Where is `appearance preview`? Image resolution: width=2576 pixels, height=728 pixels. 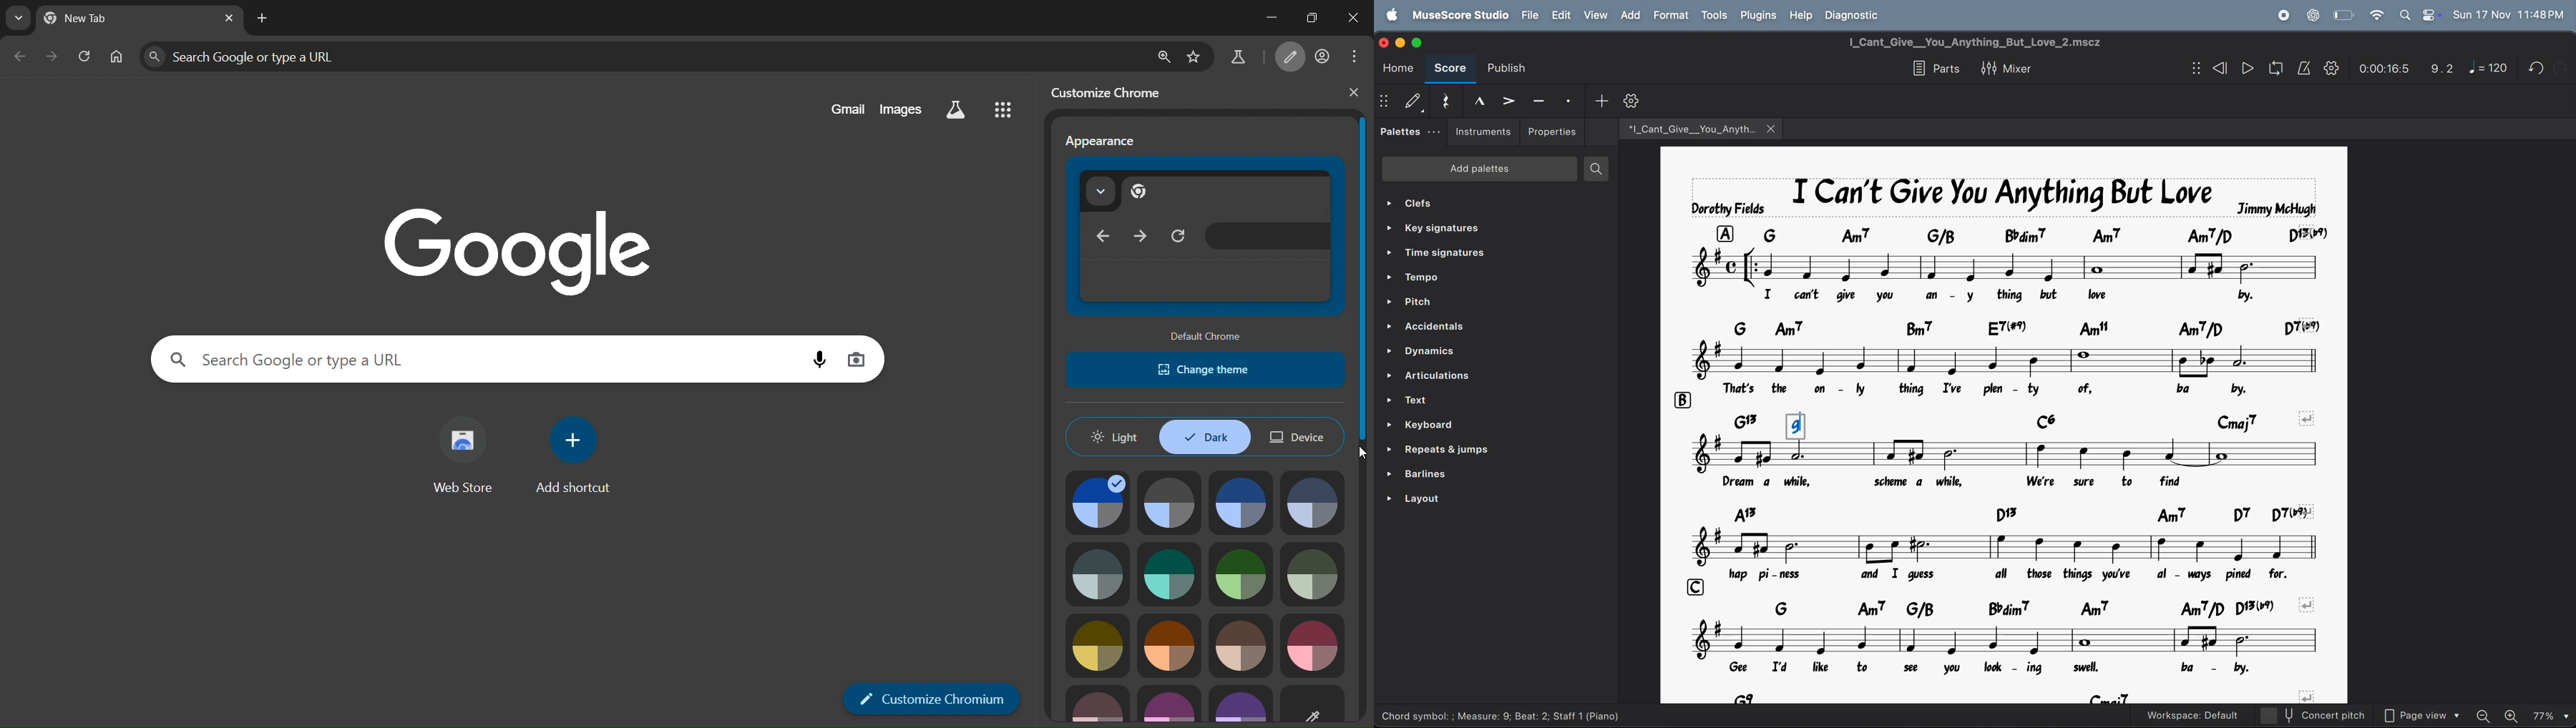 appearance preview is located at coordinates (1201, 239).